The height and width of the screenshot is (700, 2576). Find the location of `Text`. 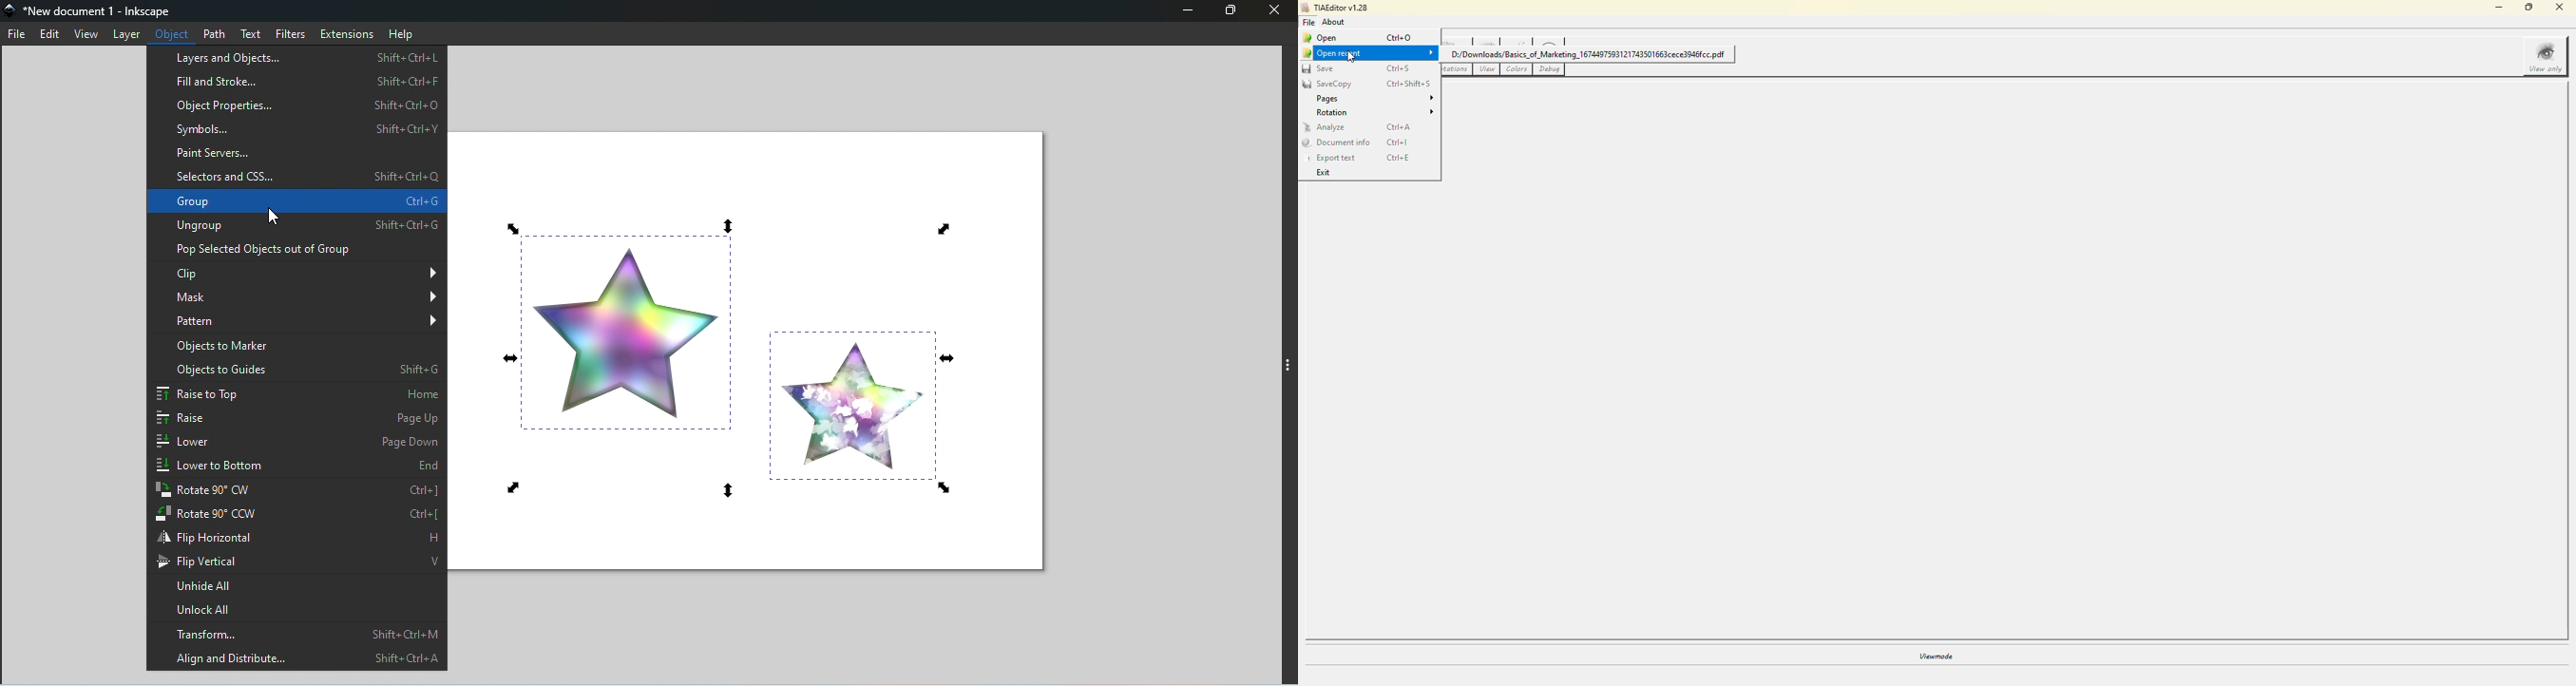

Text is located at coordinates (255, 35).